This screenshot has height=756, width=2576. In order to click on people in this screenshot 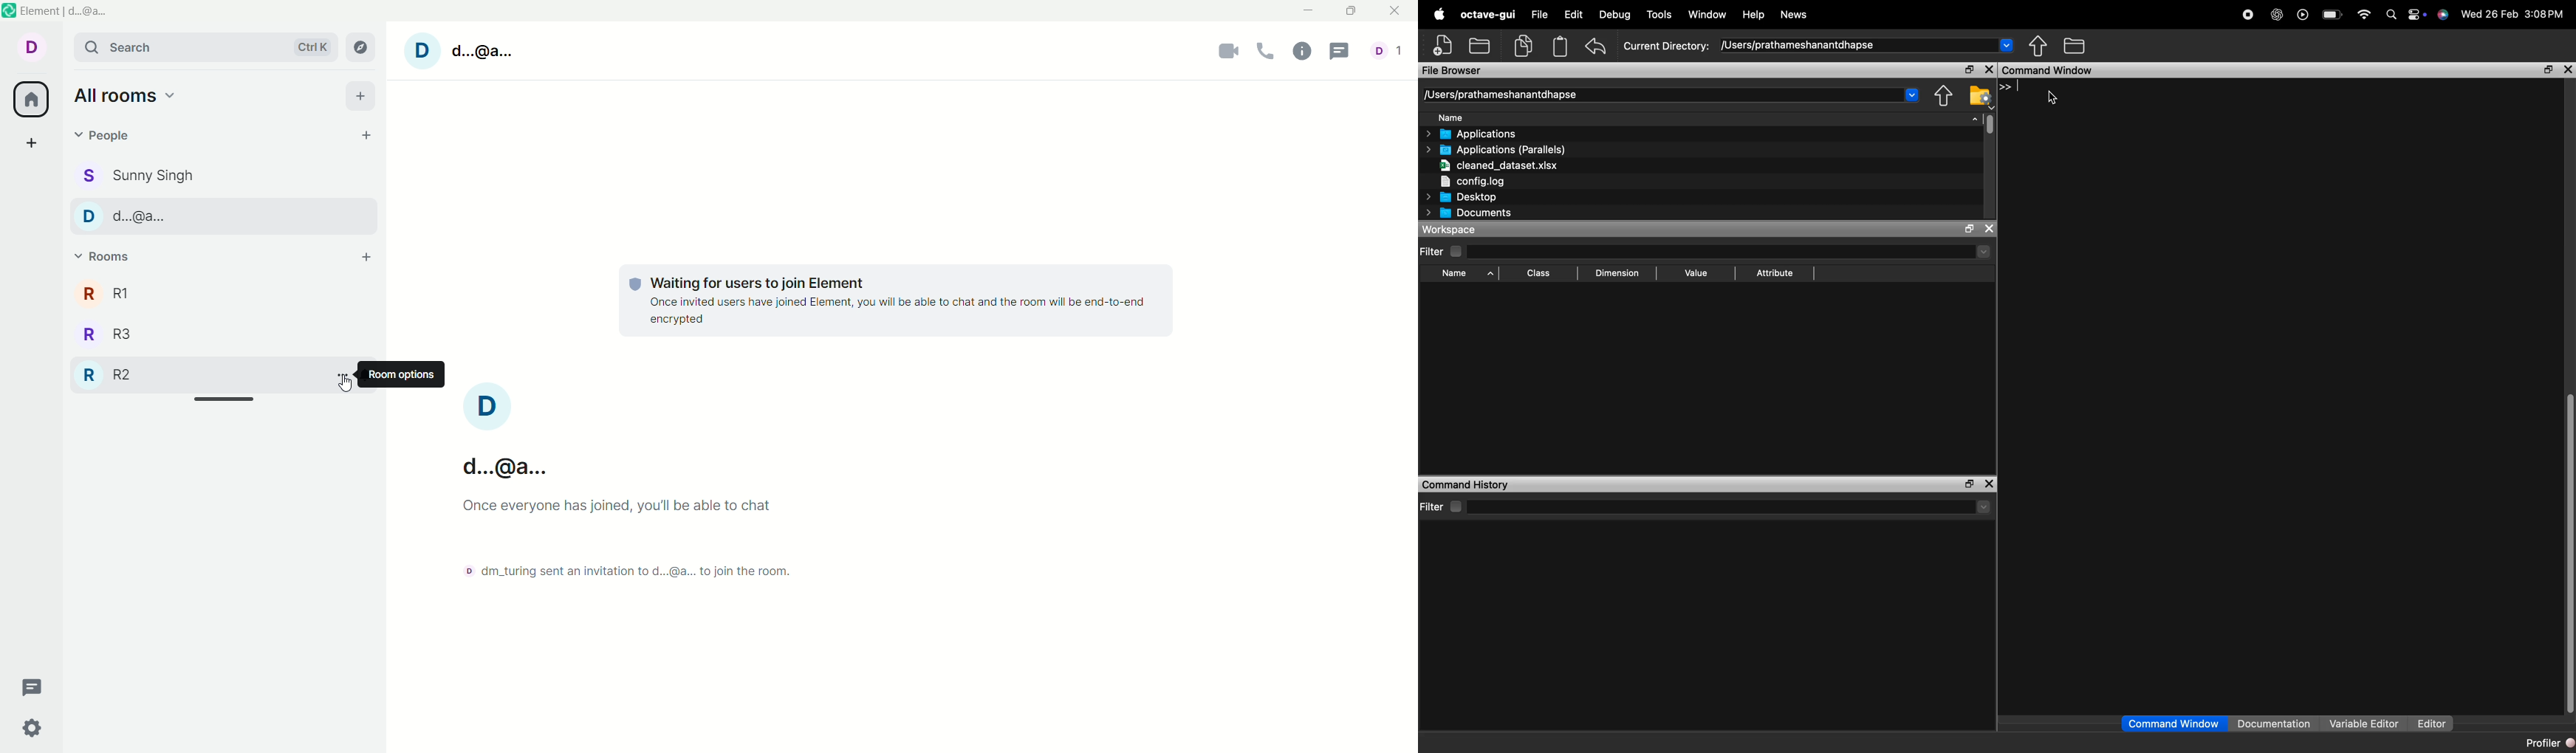, I will do `click(138, 175)`.